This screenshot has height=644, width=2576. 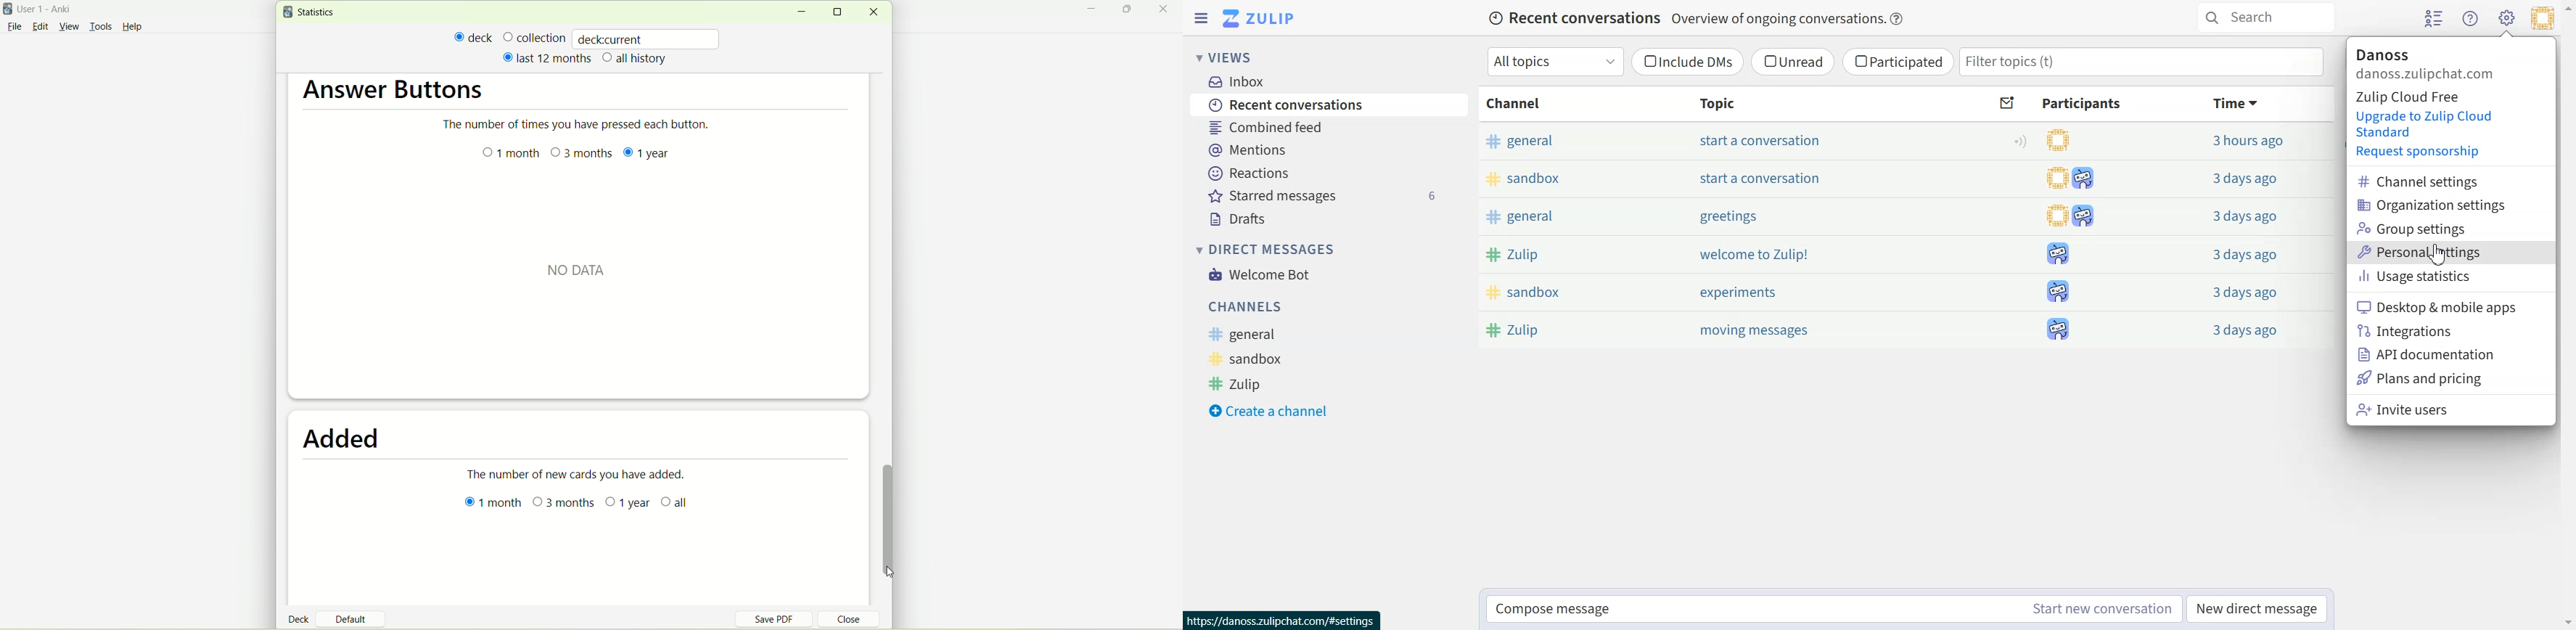 I want to click on all history, so click(x=635, y=59).